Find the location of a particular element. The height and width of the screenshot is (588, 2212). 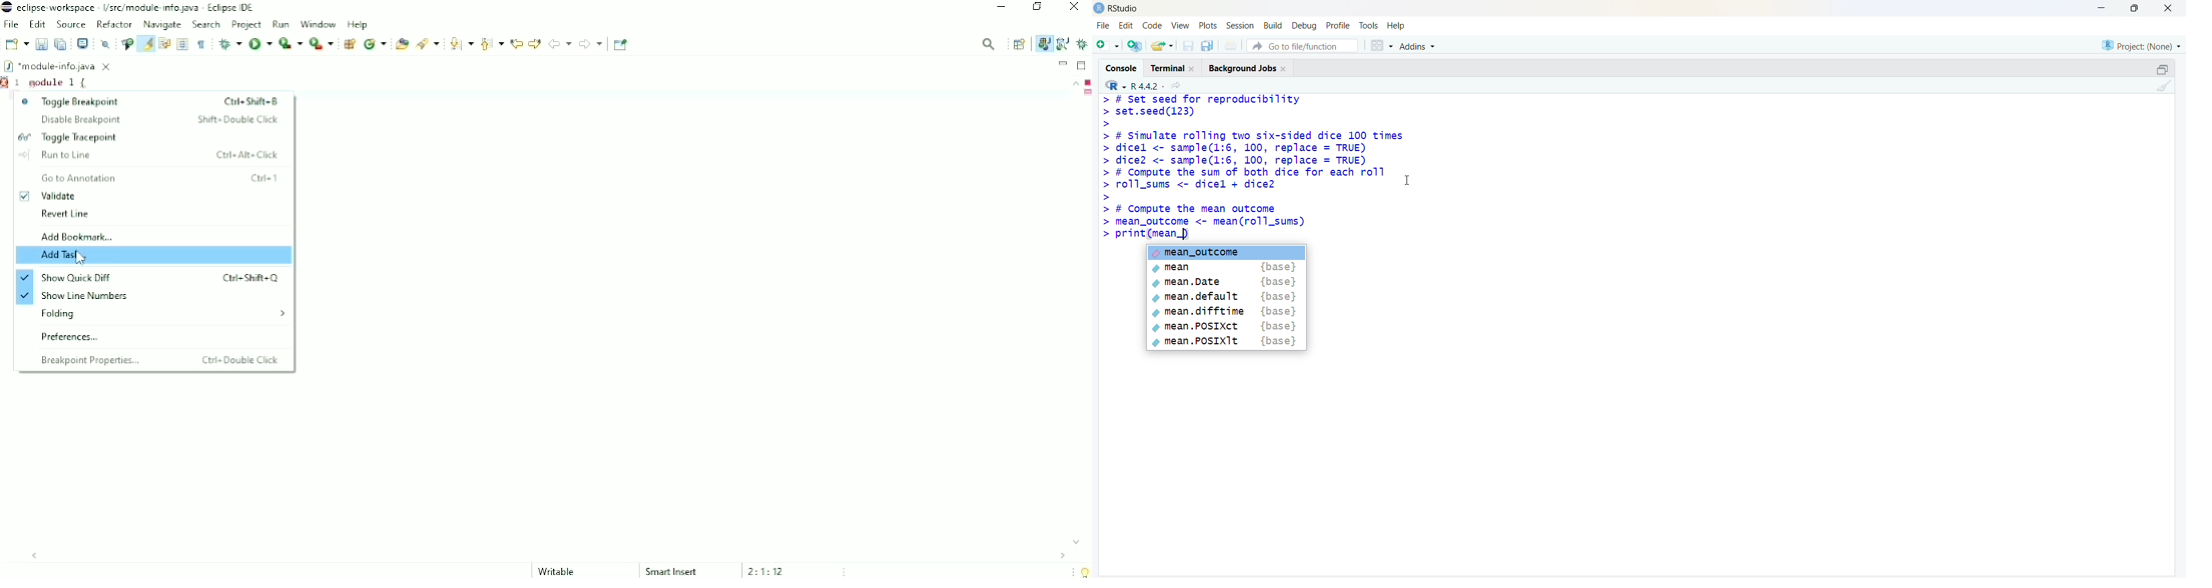

Run is located at coordinates (283, 23).